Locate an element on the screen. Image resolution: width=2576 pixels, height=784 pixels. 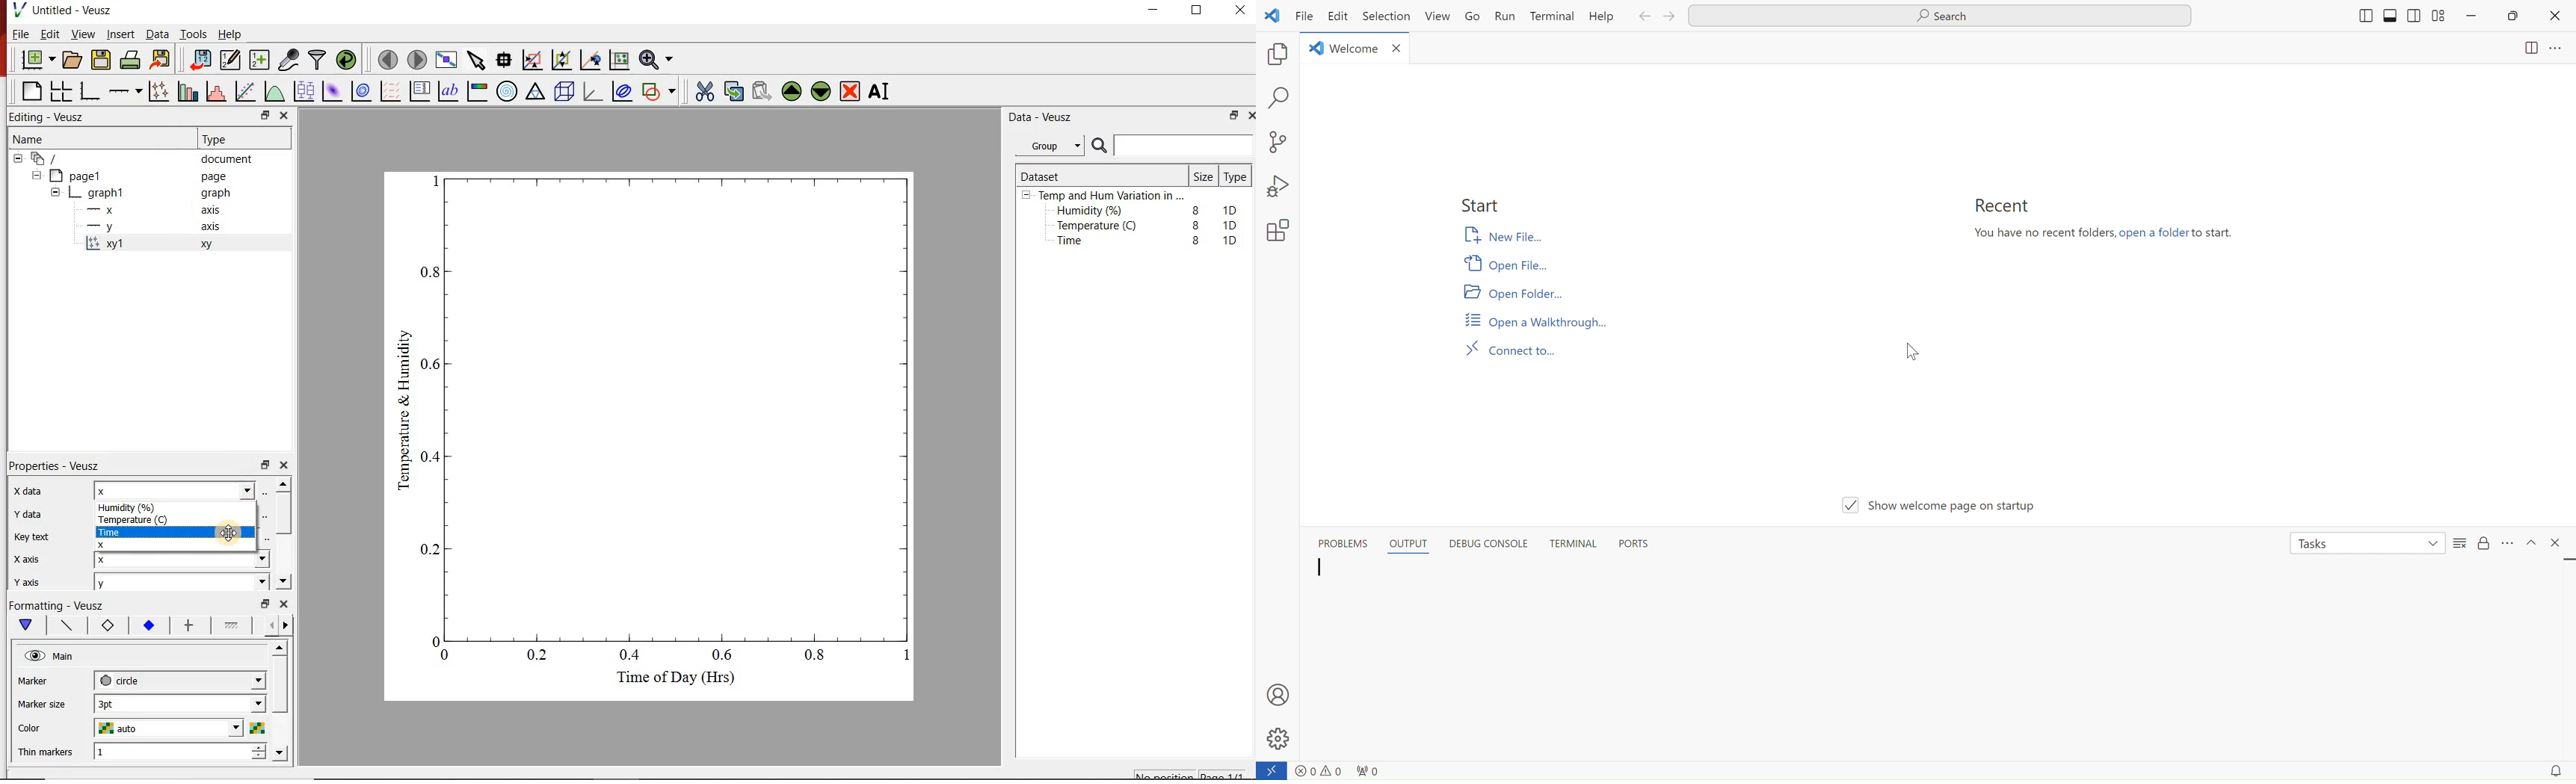
x axis is located at coordinates (36, 558).